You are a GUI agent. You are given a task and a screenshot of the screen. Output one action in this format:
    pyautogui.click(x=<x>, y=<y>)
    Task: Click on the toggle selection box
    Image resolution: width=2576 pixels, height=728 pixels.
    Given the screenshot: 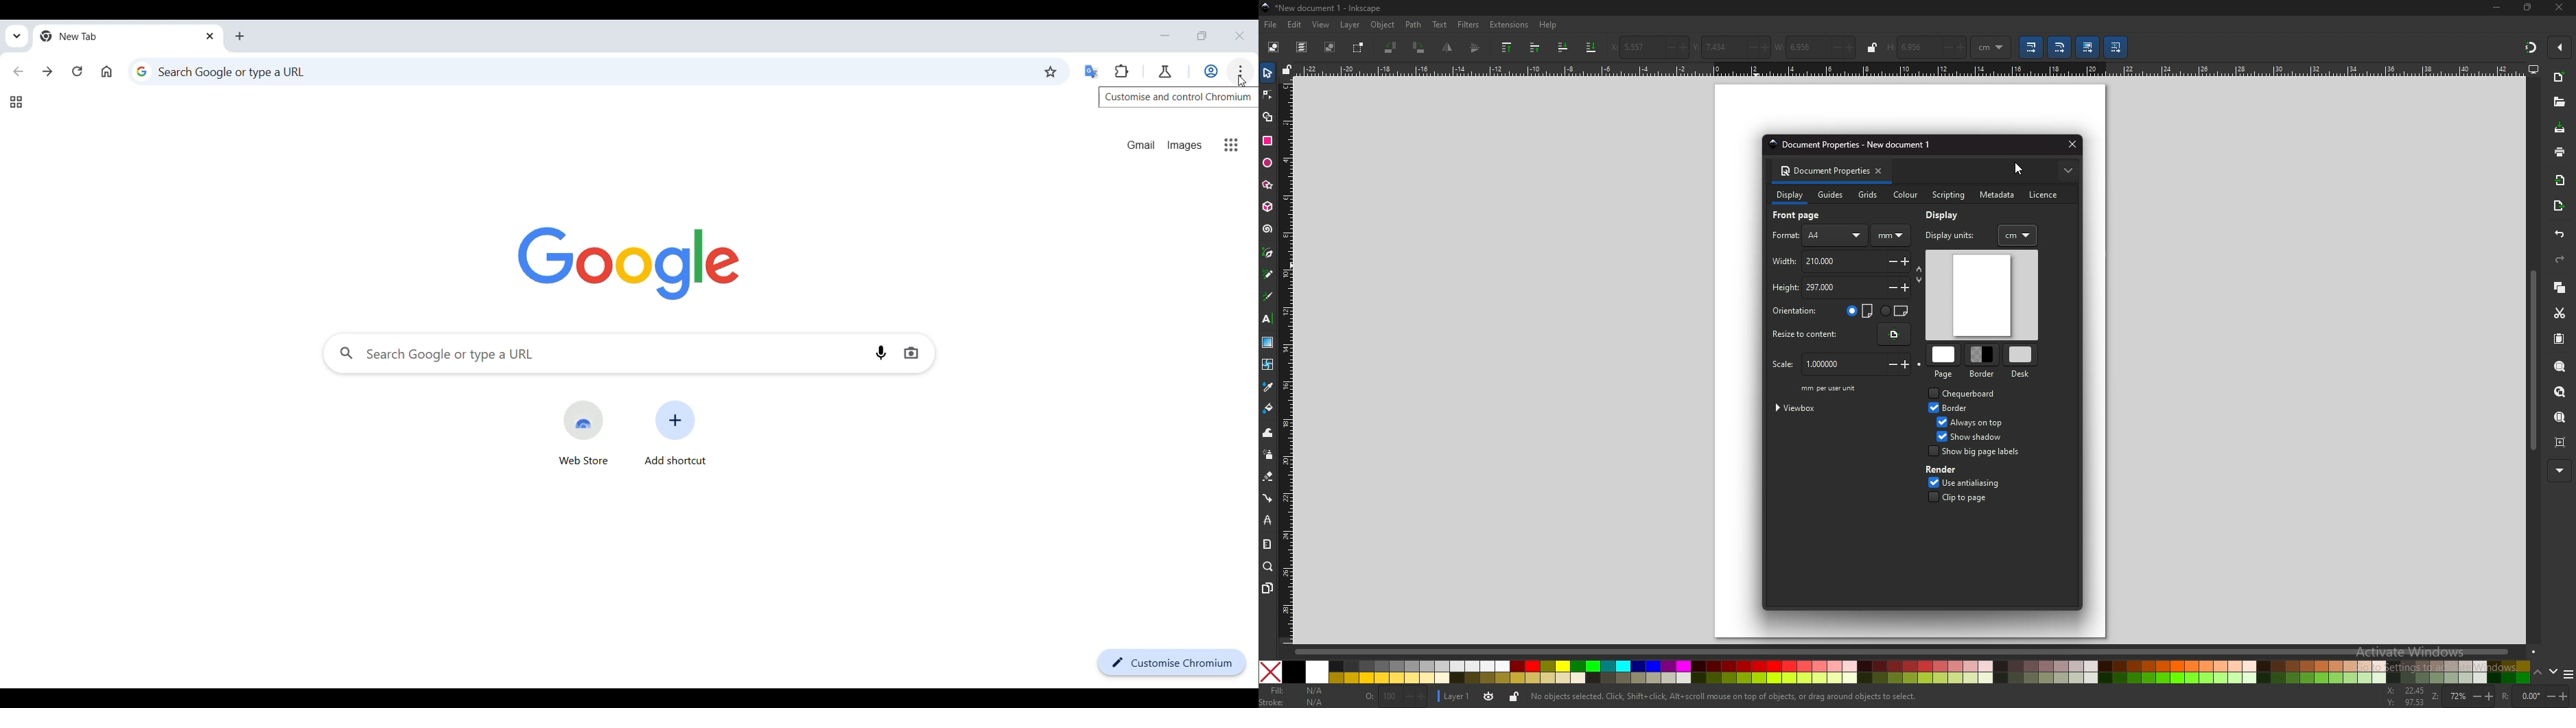 What is the action you would take?
    pyautogui.click(x=1359, y=47)
    